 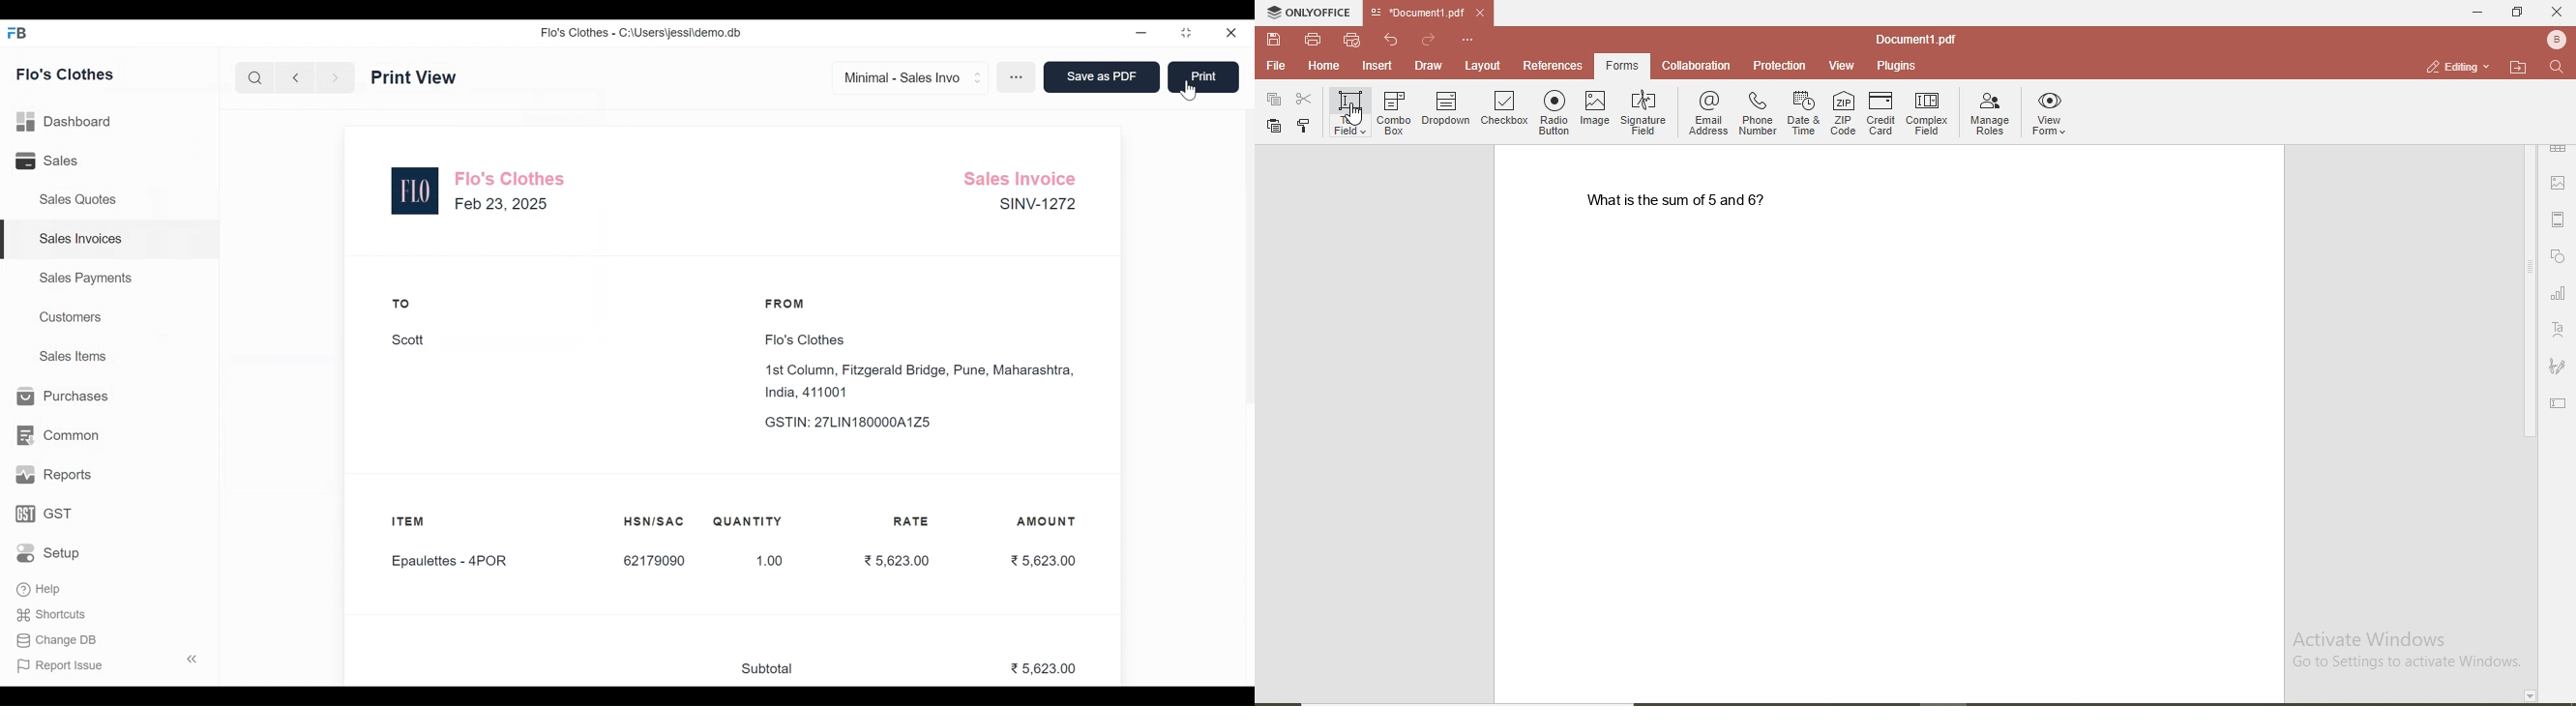 I want to click on TO, so click(x=402, y=303).